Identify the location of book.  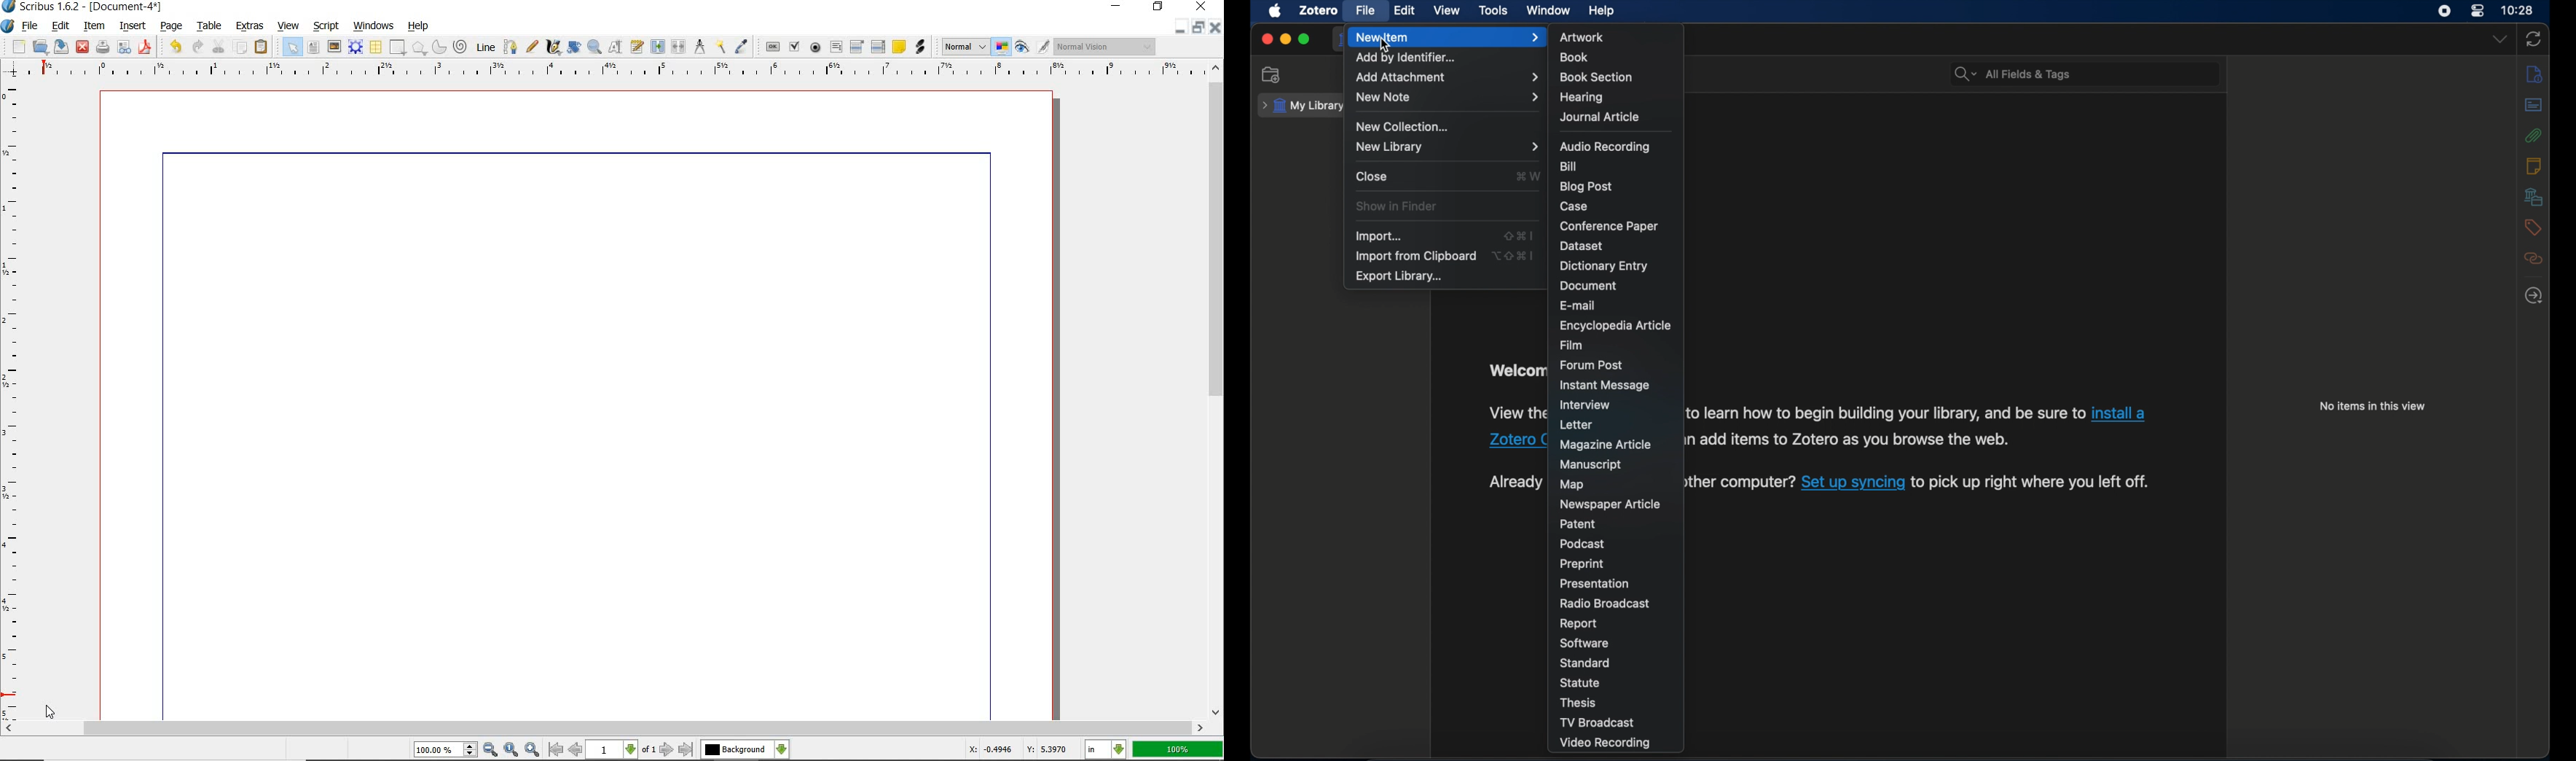
(1576, 58).